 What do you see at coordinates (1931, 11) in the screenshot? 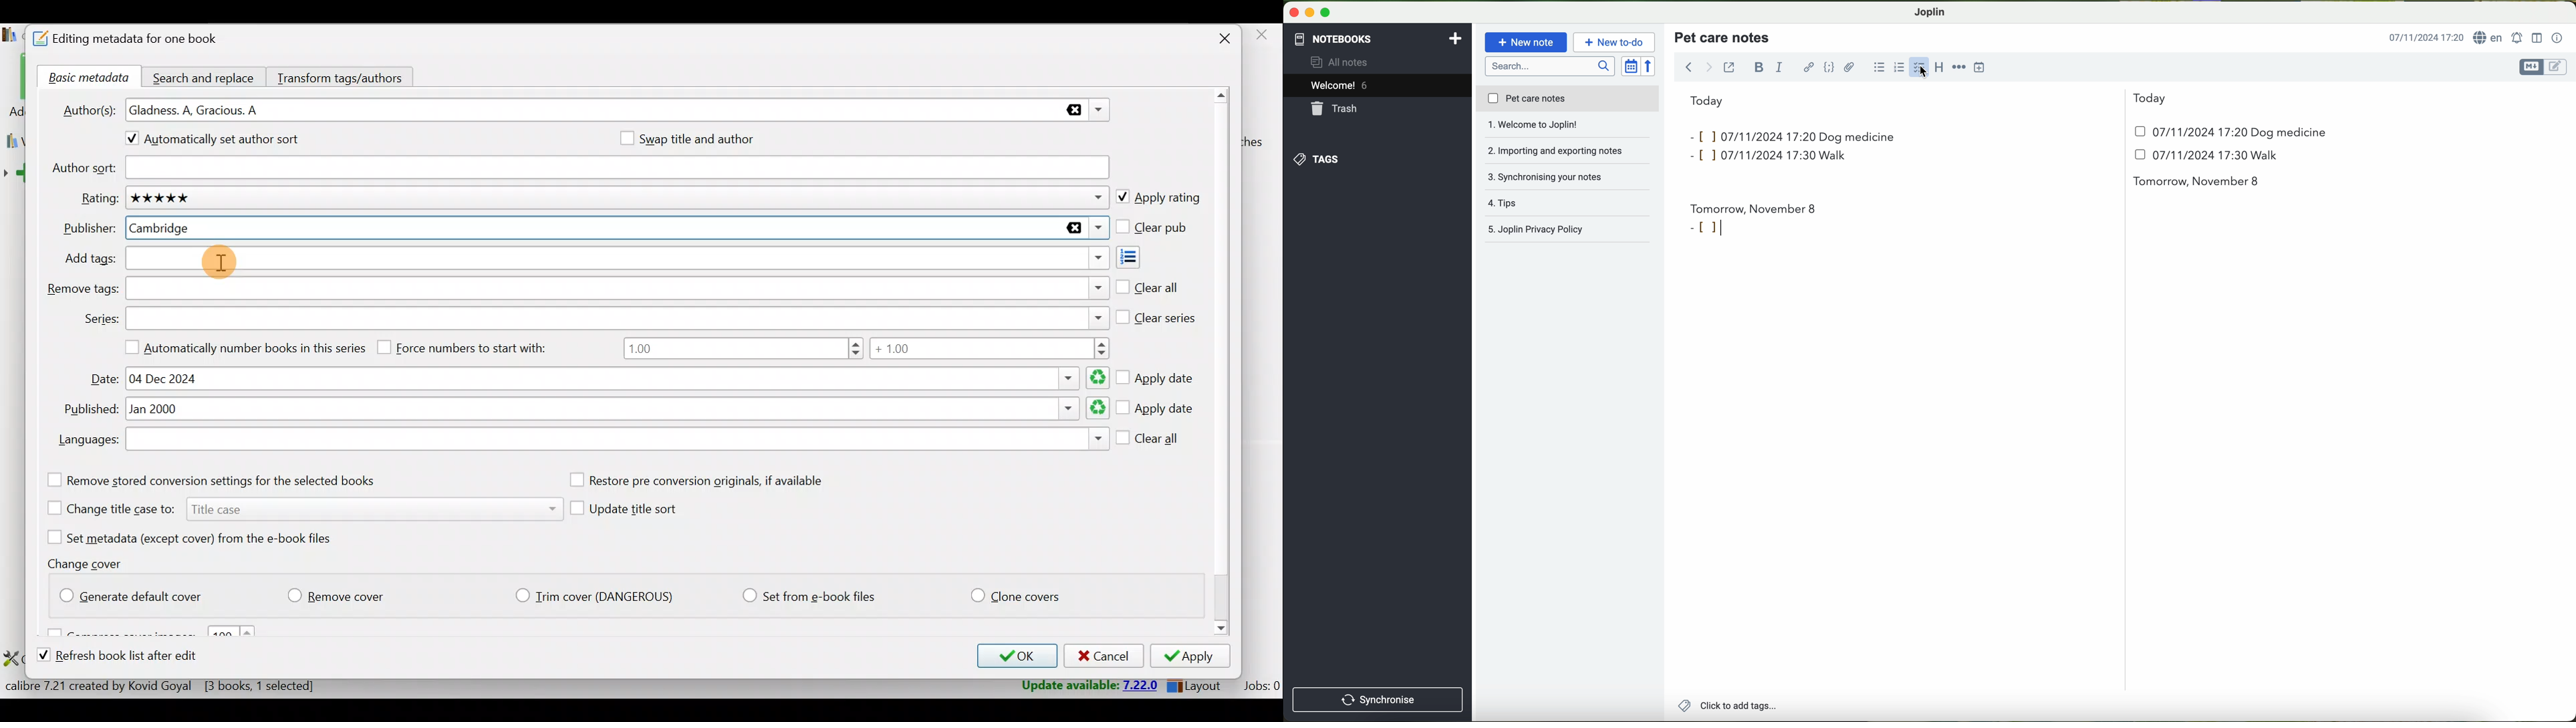
I see `Joplin` at bounding box center [1931, 11].